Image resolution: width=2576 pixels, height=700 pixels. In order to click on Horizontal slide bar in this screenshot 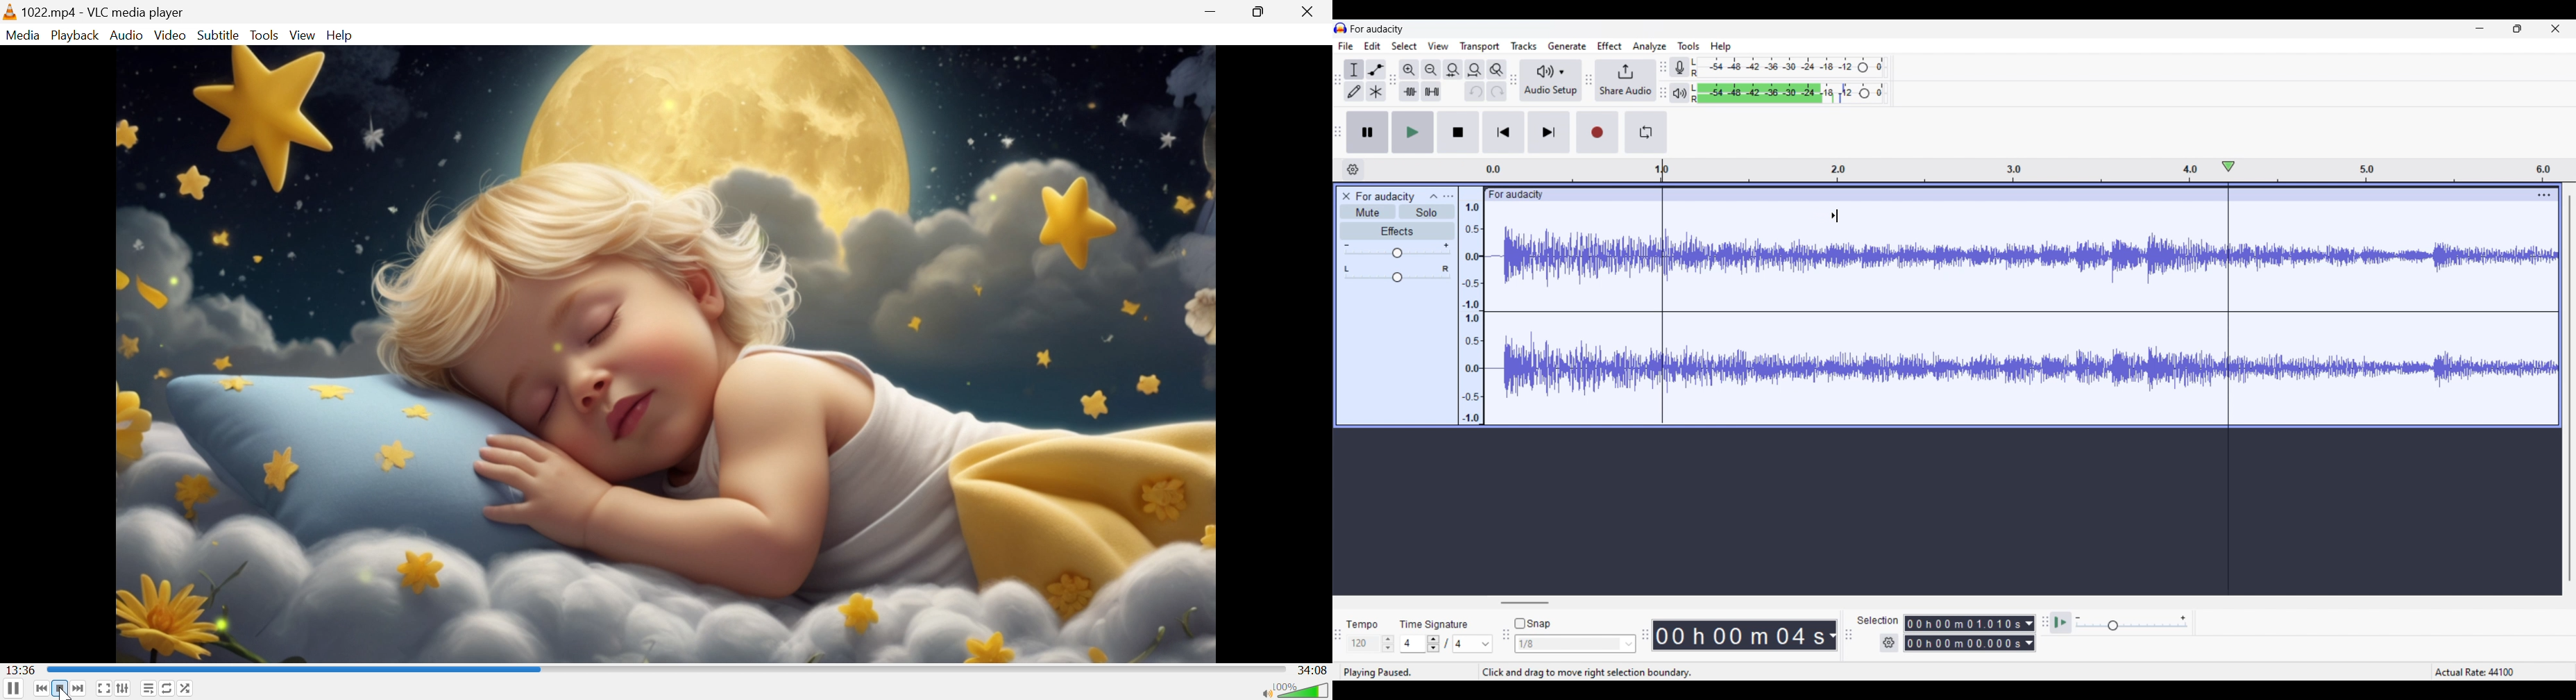, I will do `click(1524, 603)`.